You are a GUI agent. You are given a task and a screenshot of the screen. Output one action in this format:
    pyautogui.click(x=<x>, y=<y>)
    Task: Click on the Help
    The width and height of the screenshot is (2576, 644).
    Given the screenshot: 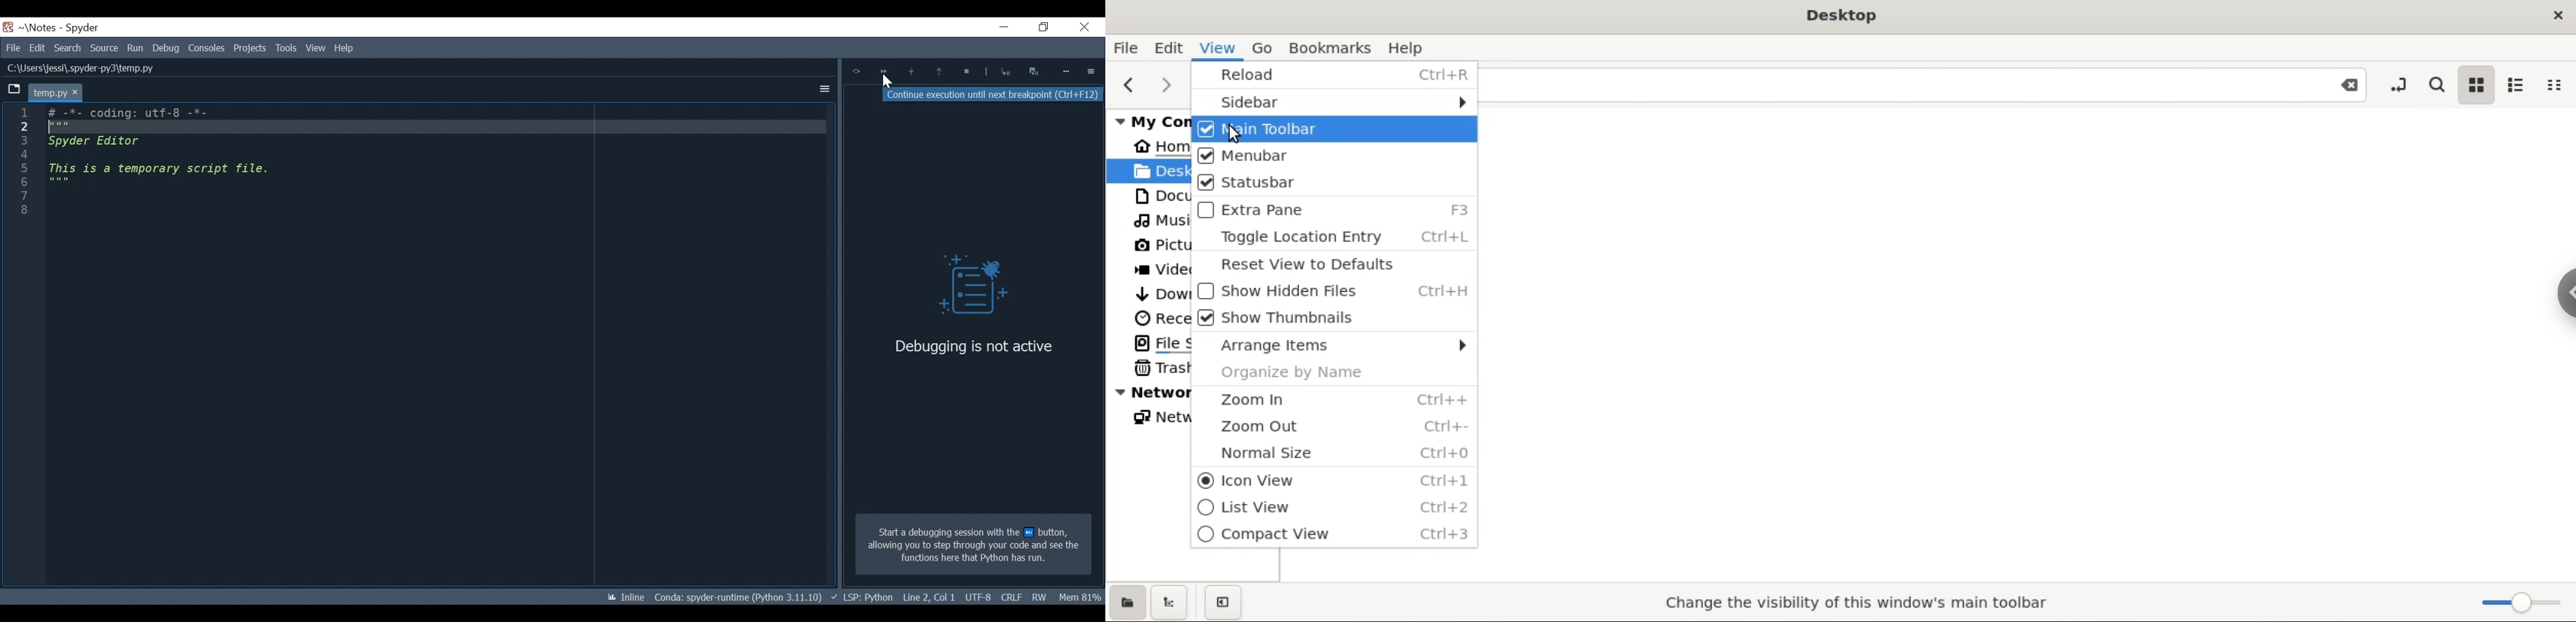 What is the action you would take?
    pyautogui.click(x=314, y=48)
    